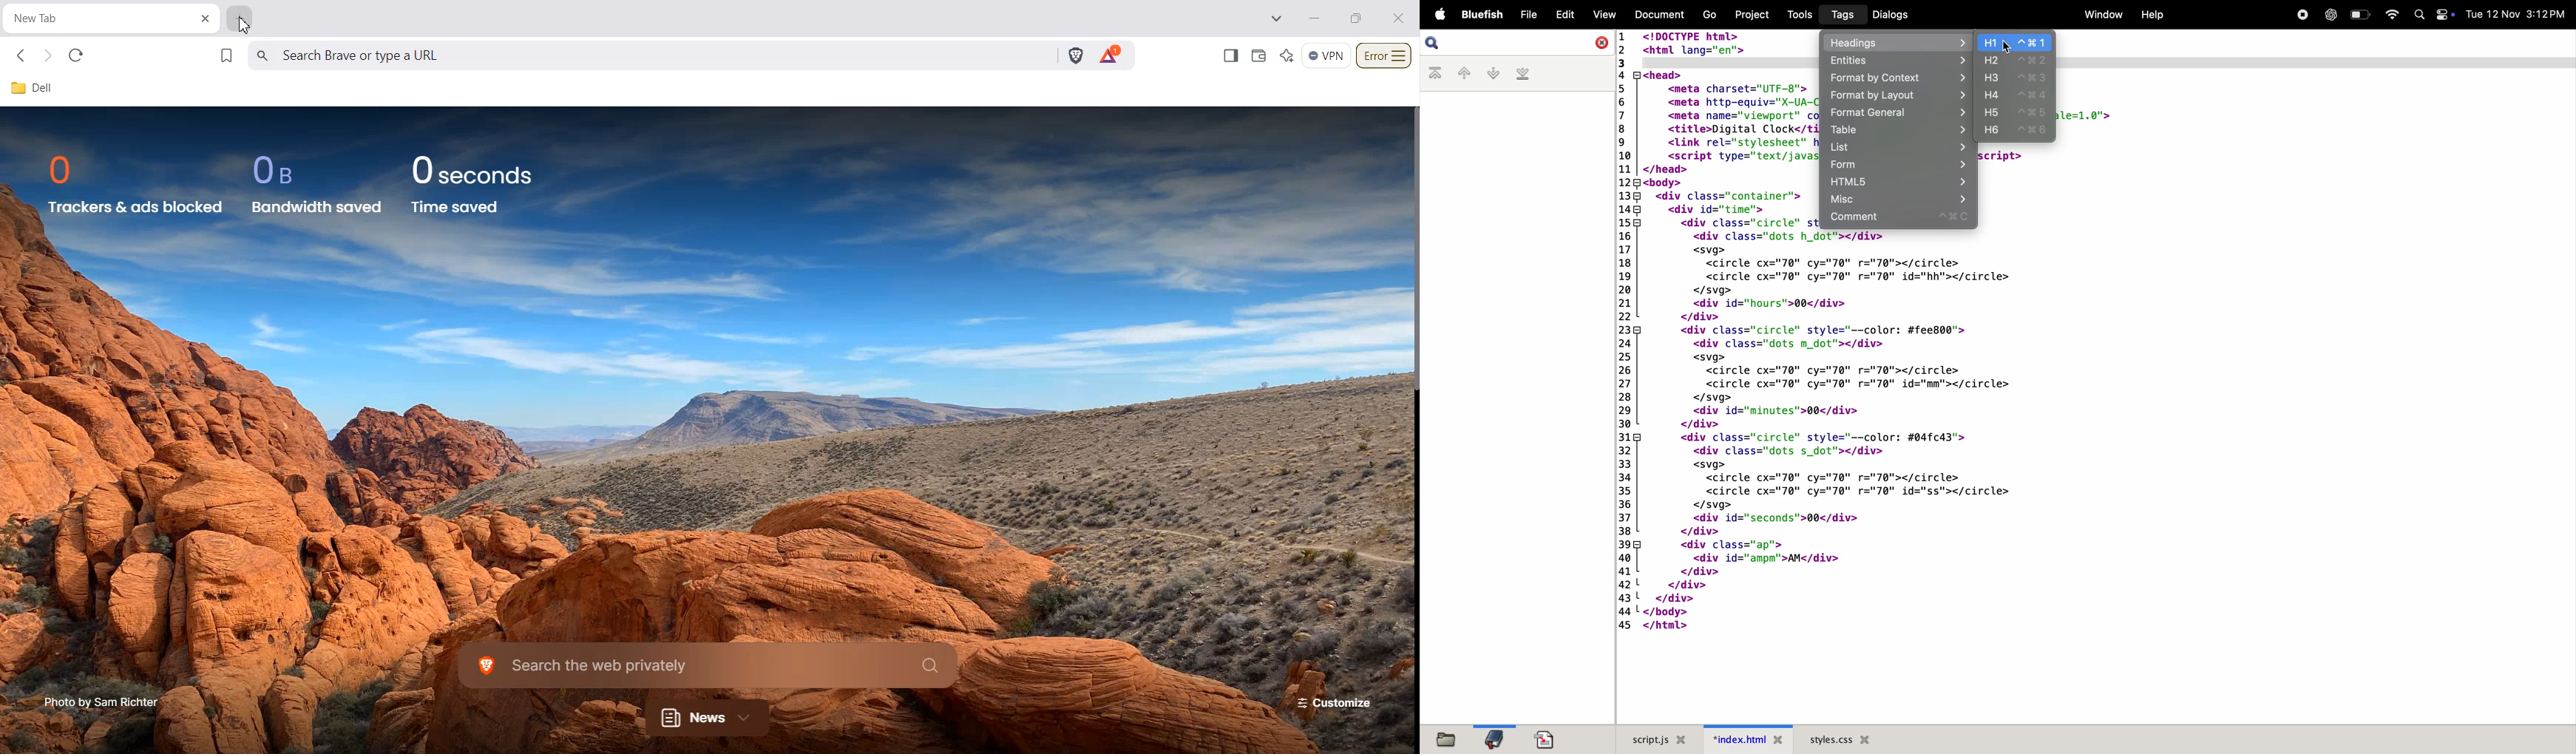 The width and height of the screenshot is (2576, 756). Describe the element at coordinates (1896, 78) in the screenshot. I see `format by context` at that location.